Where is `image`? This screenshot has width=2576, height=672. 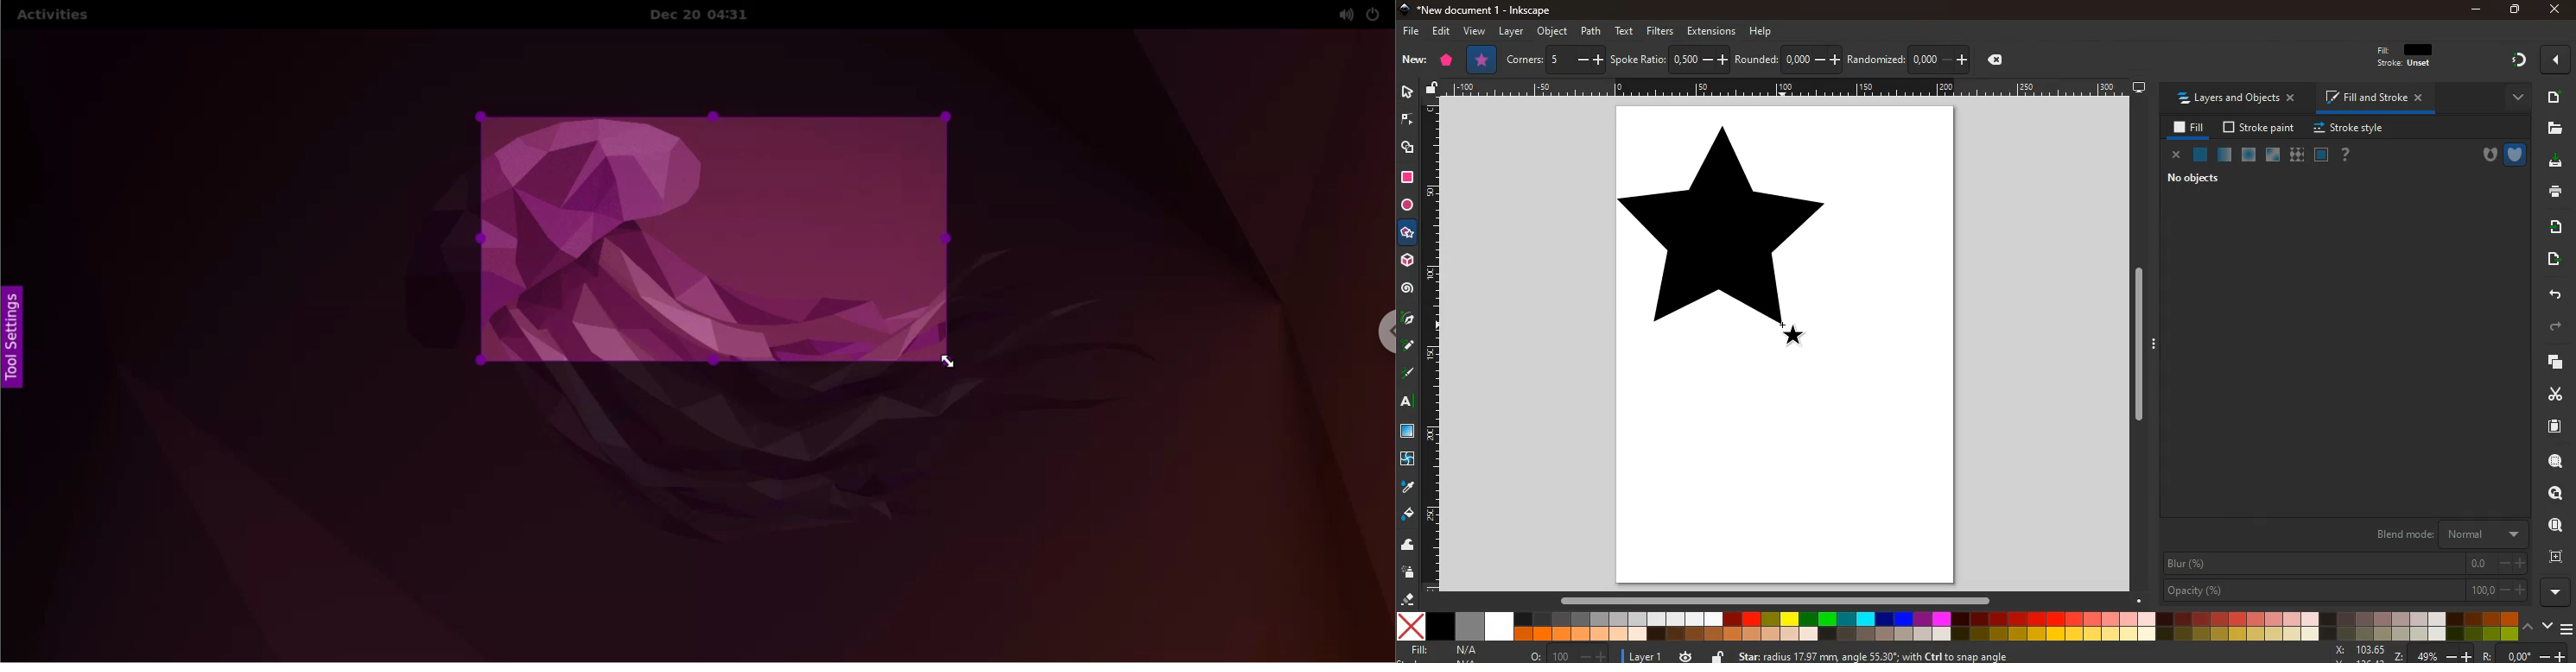
image is located at coordinates (1786, 345).